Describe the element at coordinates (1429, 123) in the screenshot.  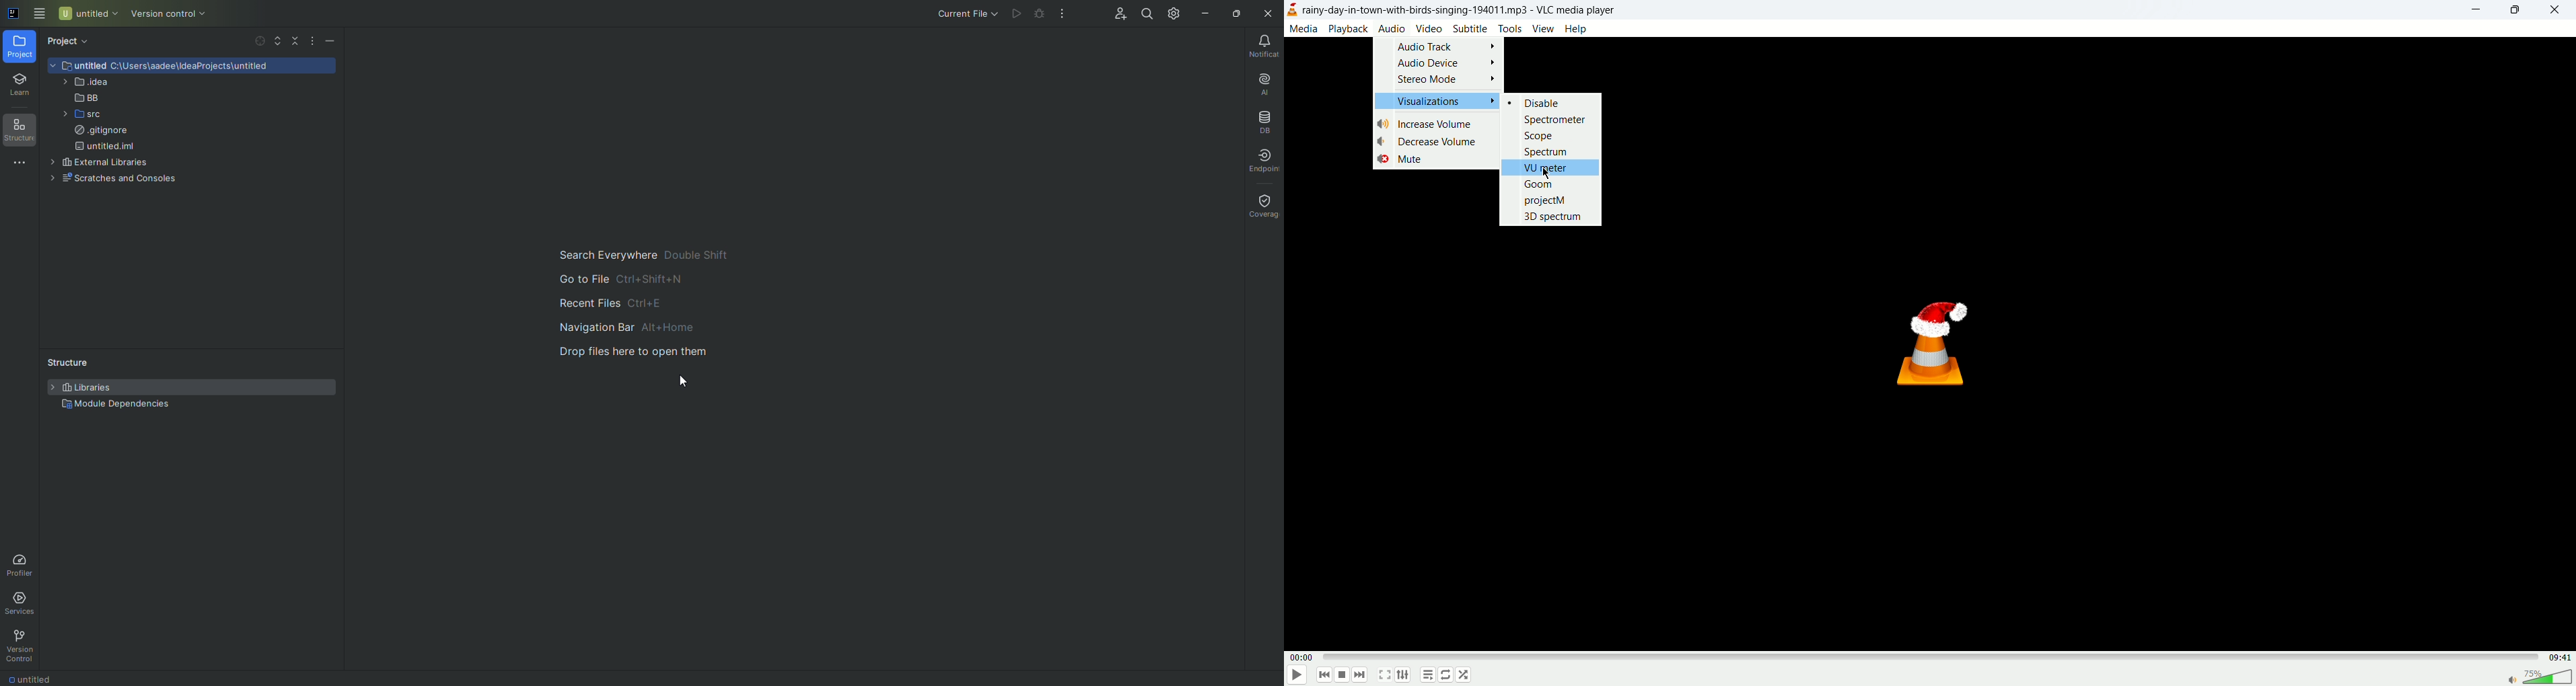
I see `increase volume` at that location.